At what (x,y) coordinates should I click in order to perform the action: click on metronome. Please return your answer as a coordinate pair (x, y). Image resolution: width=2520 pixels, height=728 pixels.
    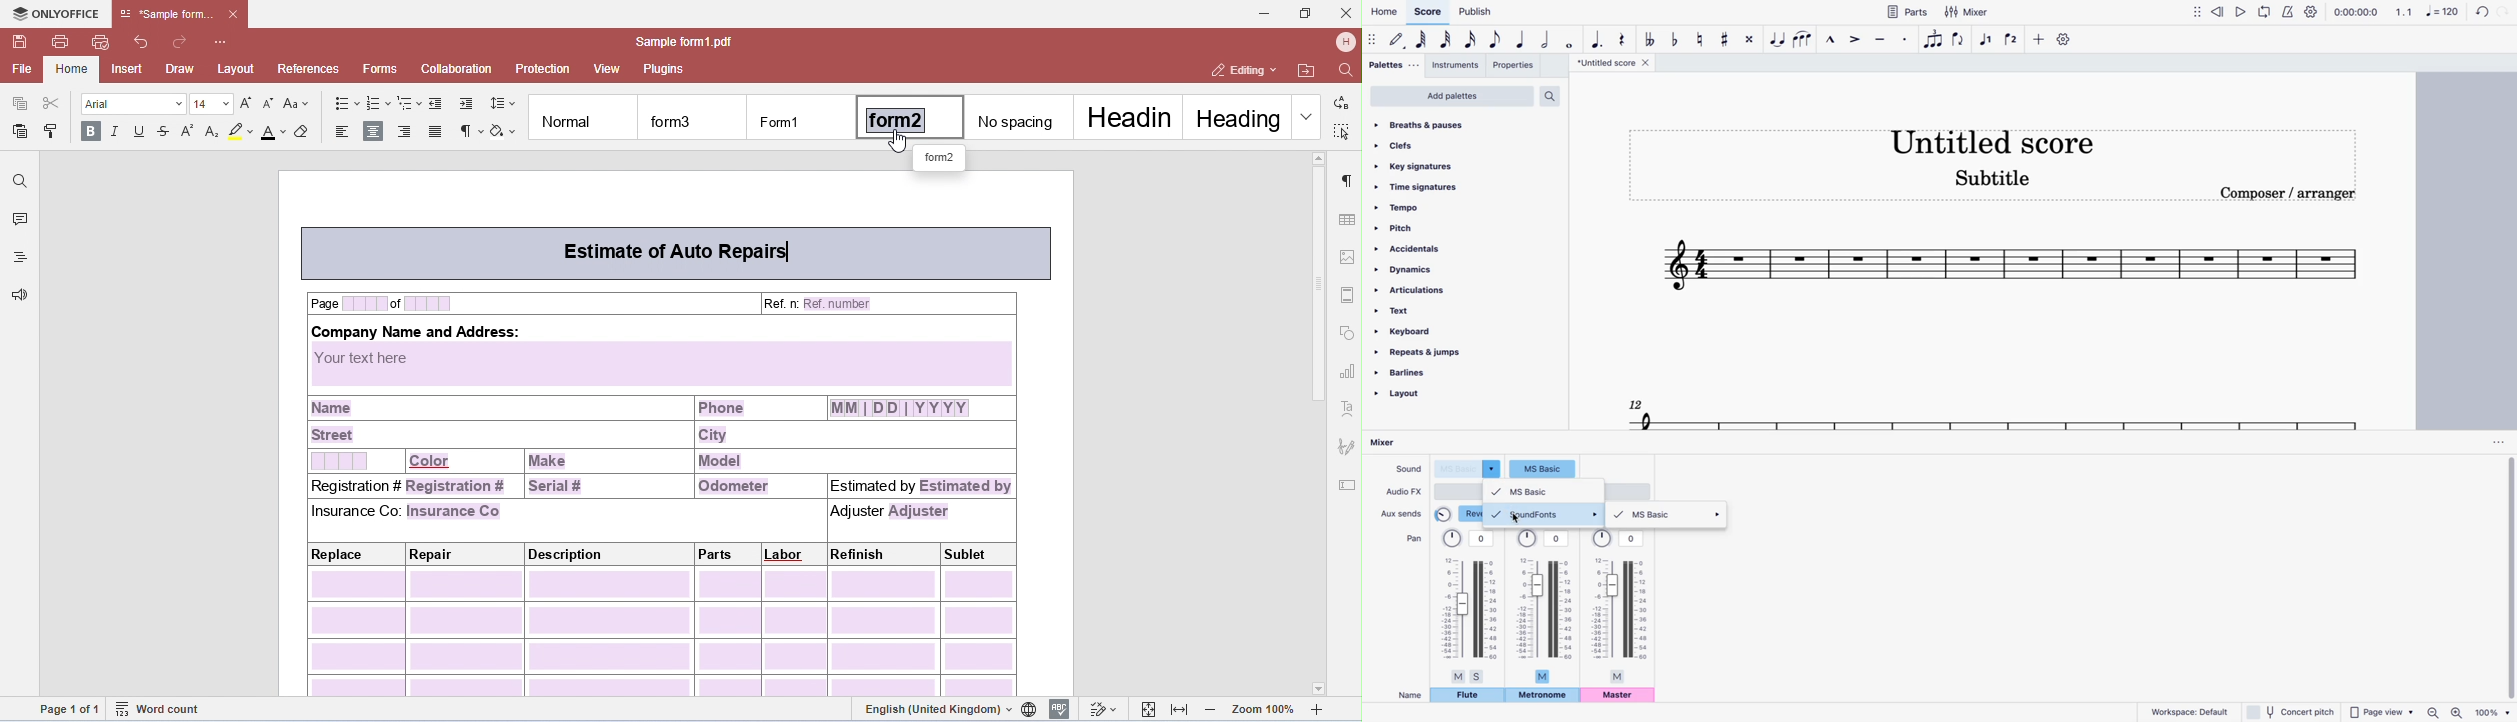
    Looking at the image, I should click on (1543, 697).